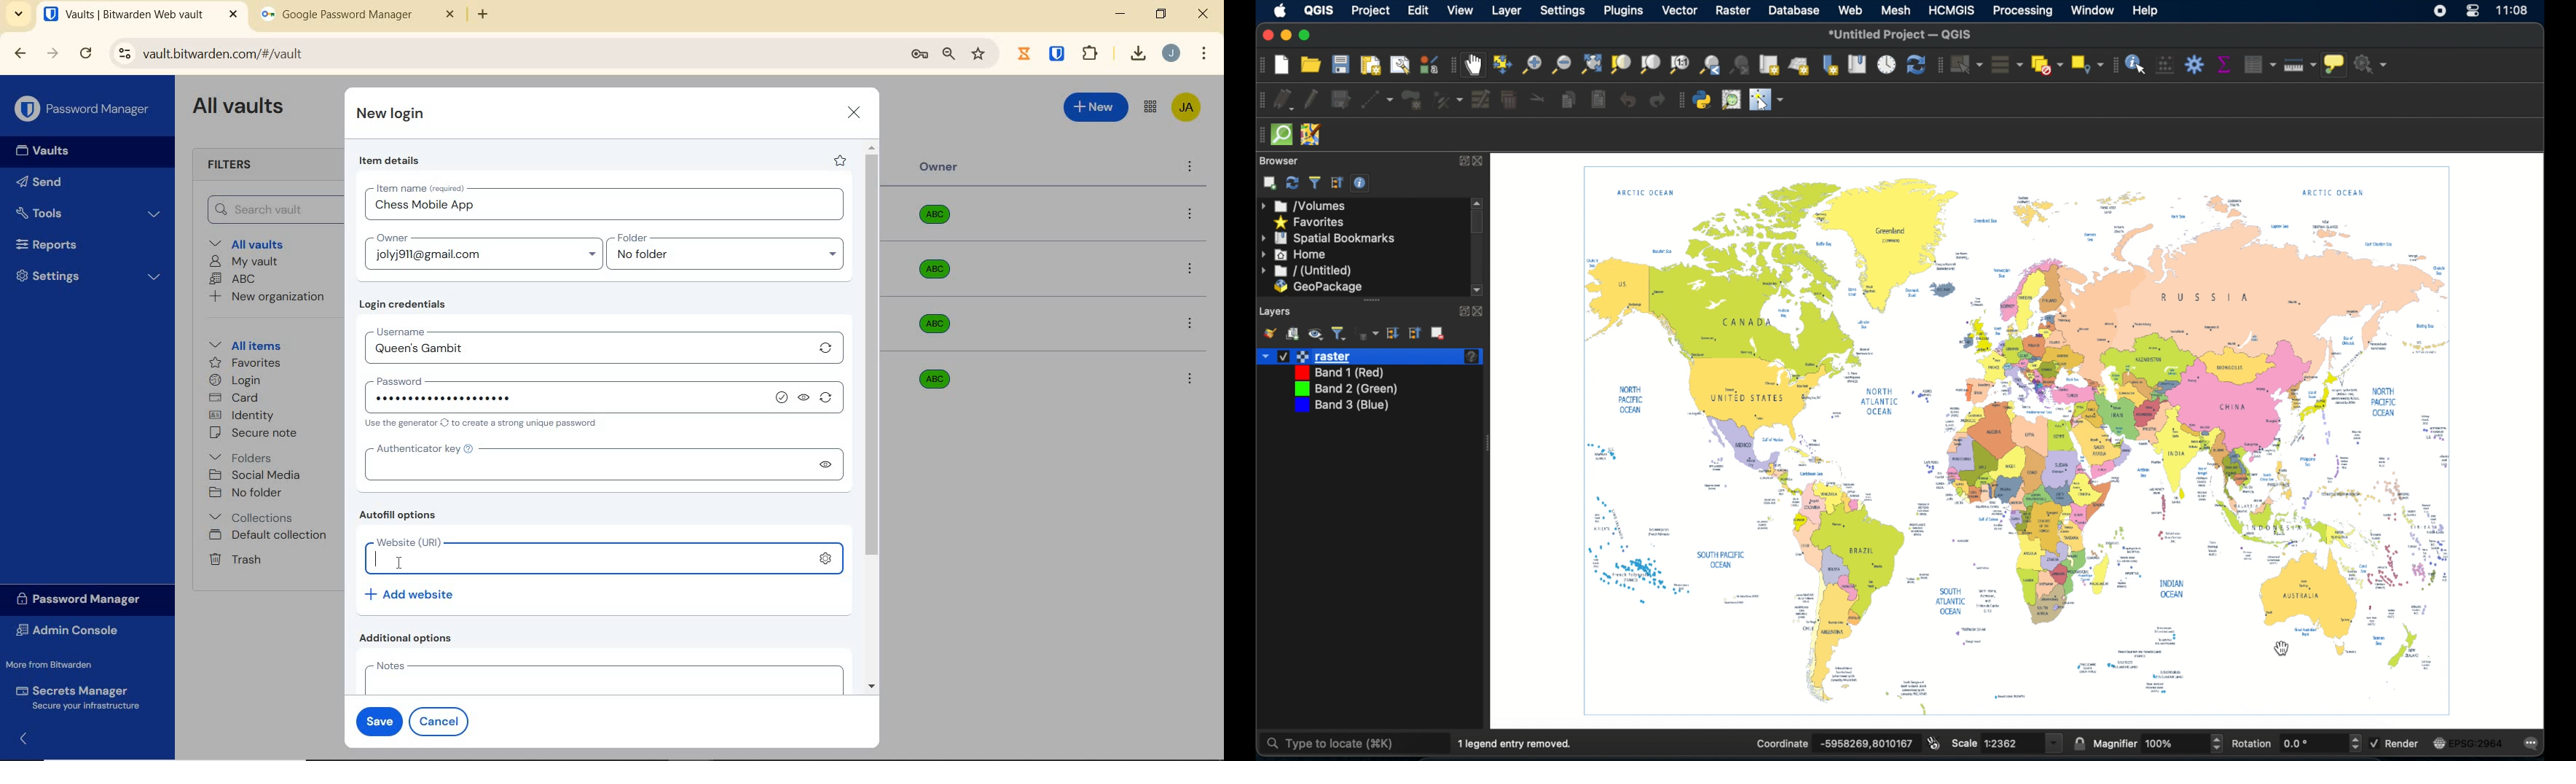  I want to click on select by location, so click(2085, 64).